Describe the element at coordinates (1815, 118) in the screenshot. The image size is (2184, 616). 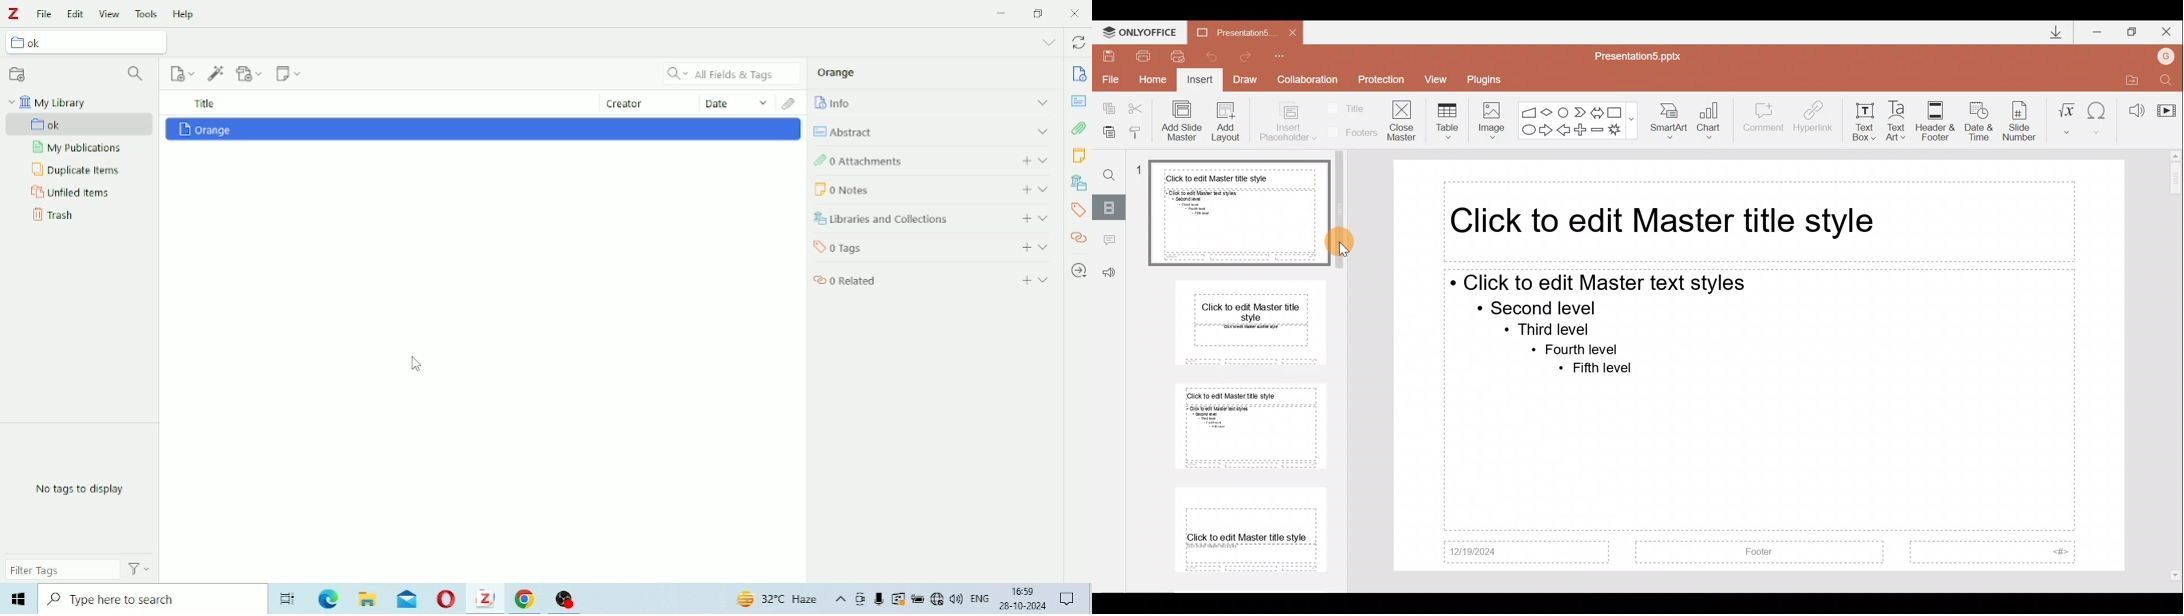
I see `Hyperlink` at that location.